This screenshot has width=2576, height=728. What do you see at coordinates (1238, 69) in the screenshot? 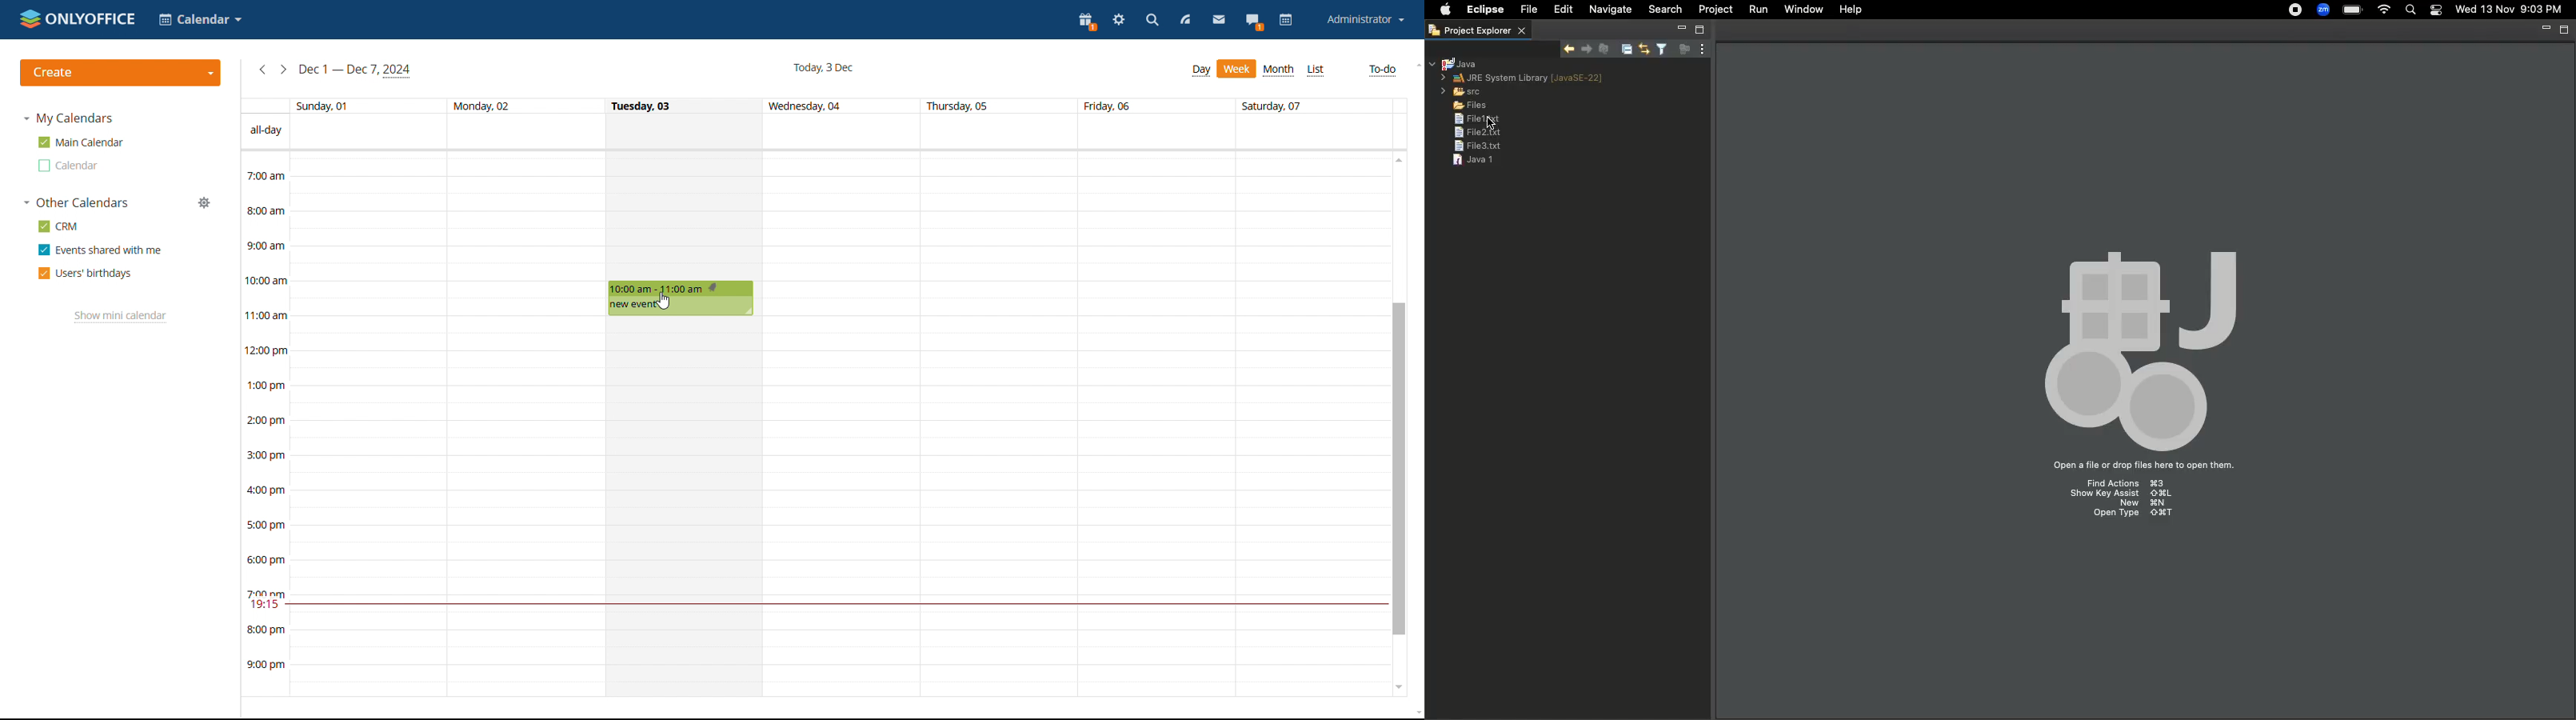
I see `Week` at bounding box center [1238, 69].